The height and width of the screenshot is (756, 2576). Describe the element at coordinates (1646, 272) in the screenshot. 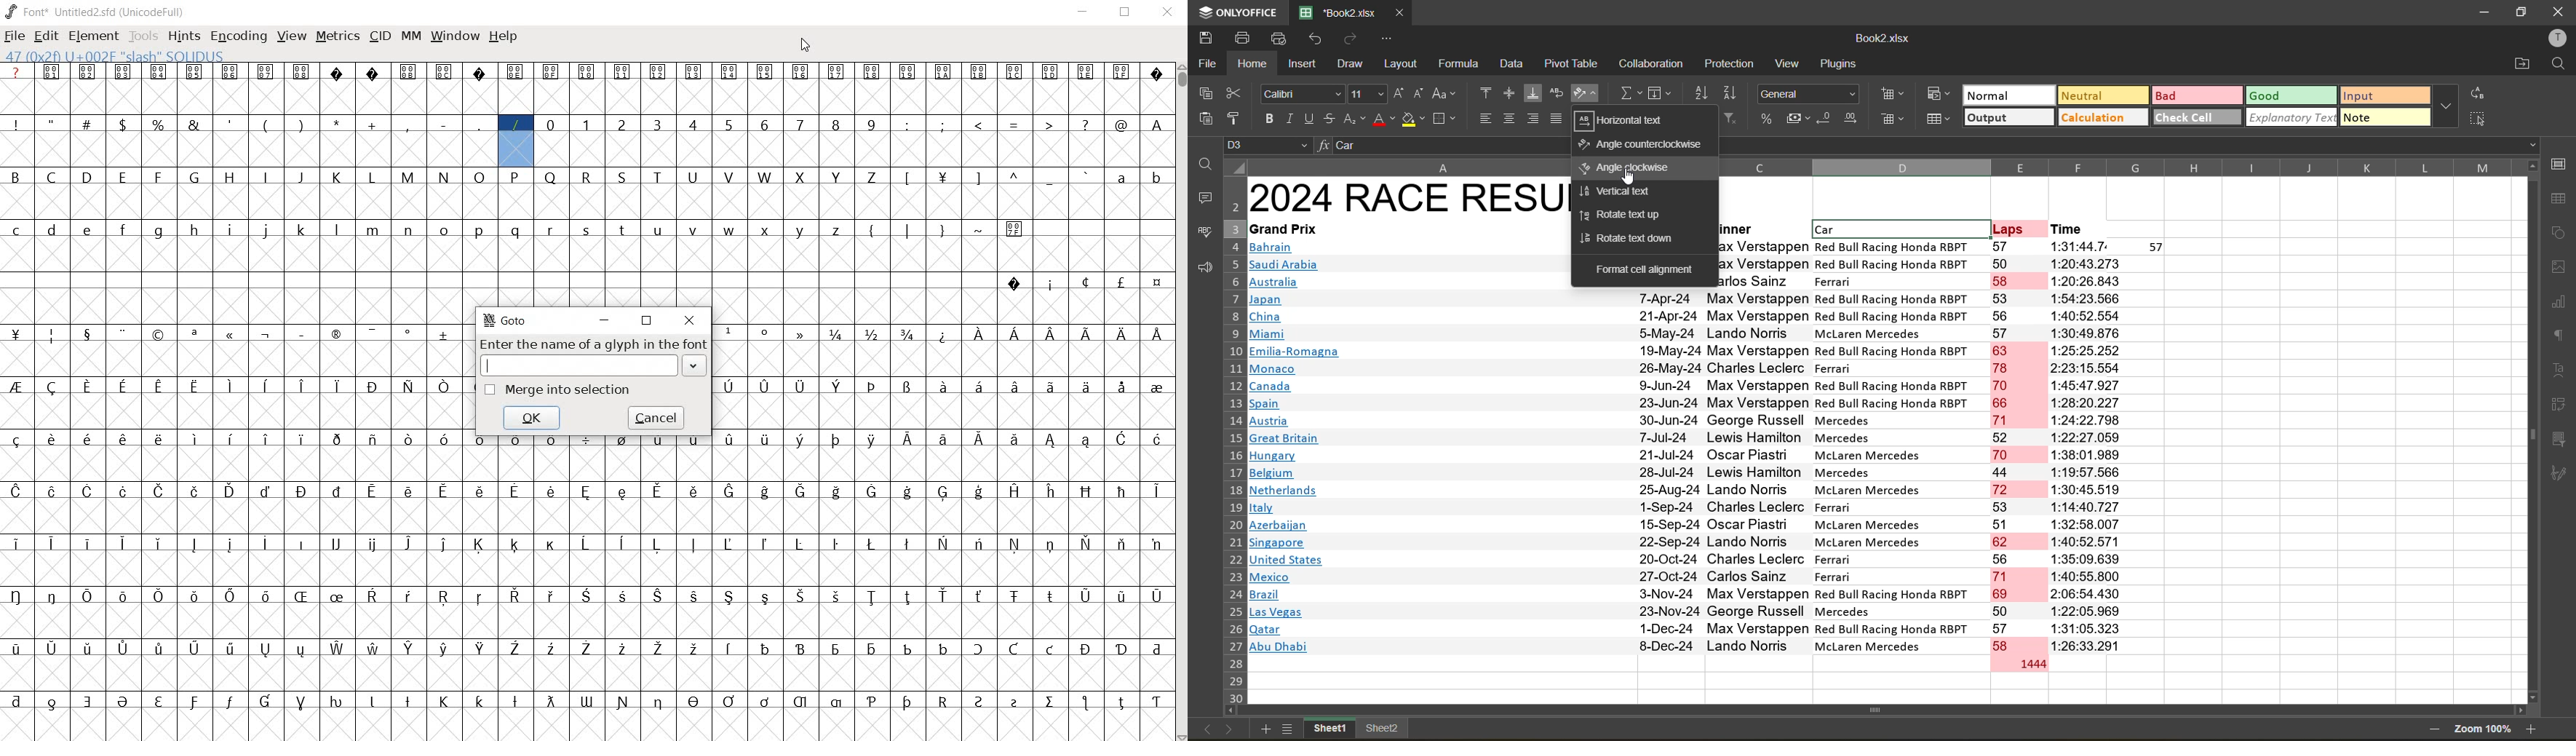

I see `format cell alignment` at that location.